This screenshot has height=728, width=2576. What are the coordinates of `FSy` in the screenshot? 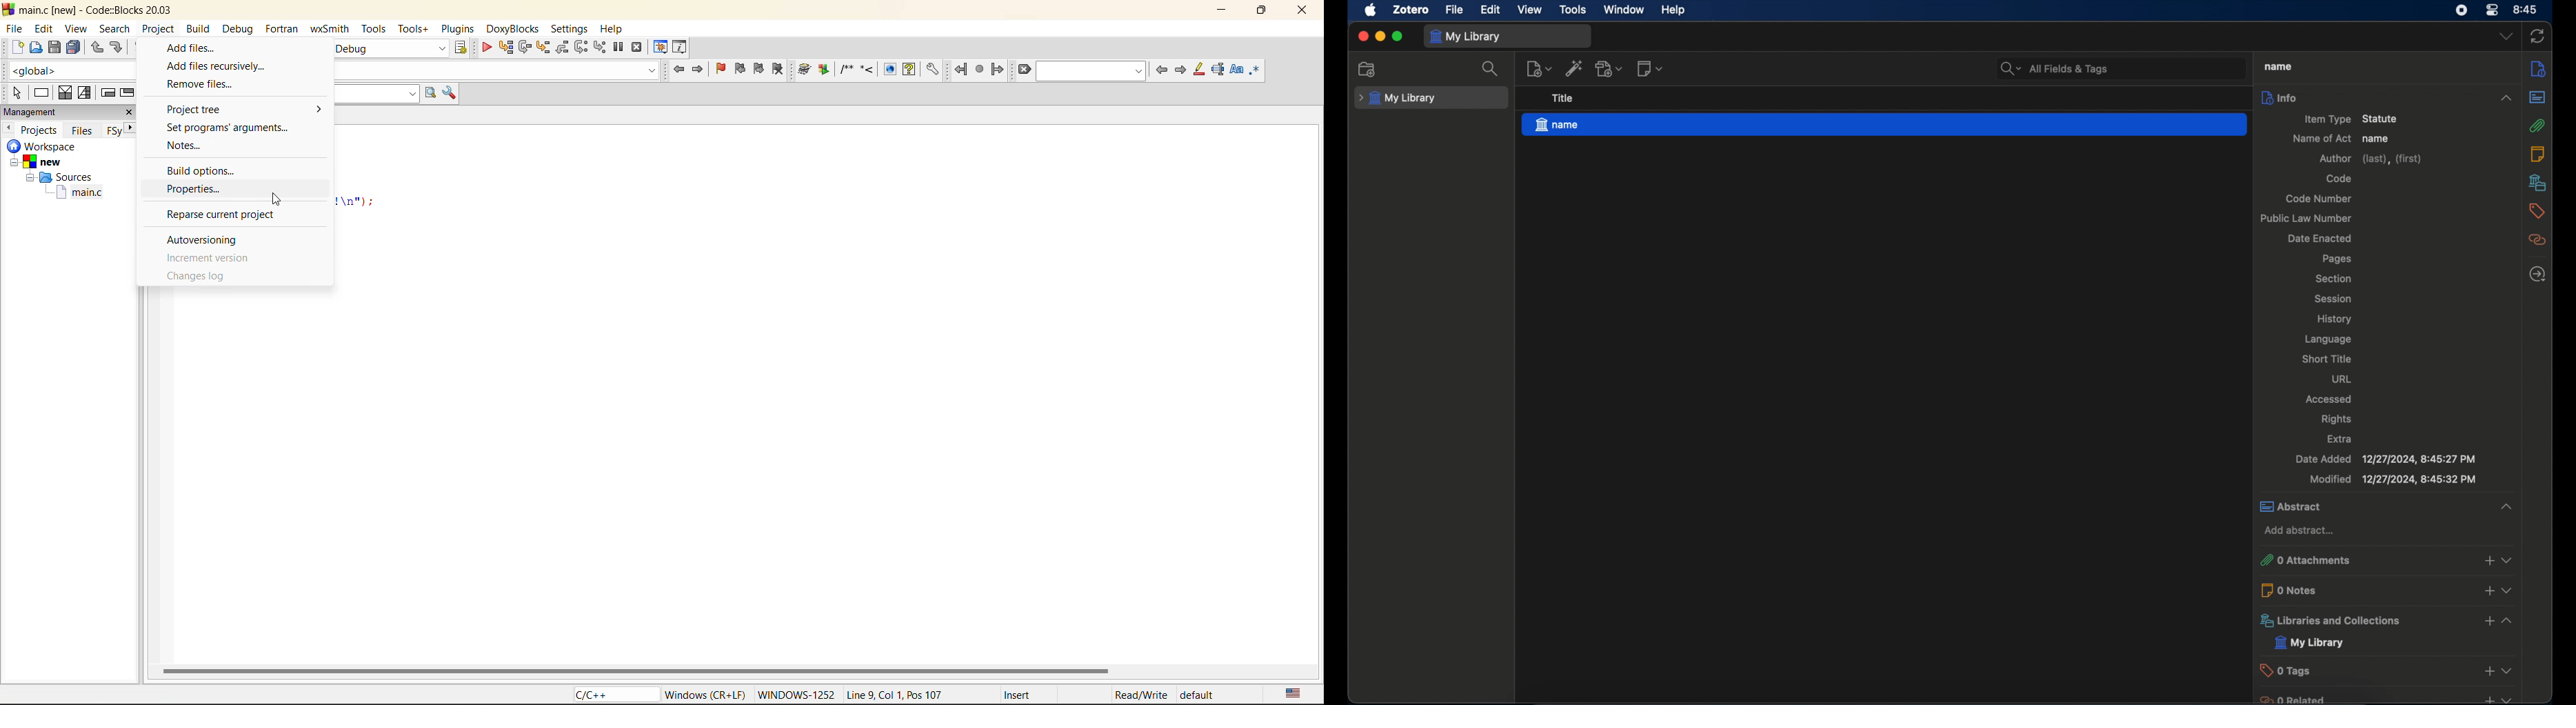 It's located at (114, 131).